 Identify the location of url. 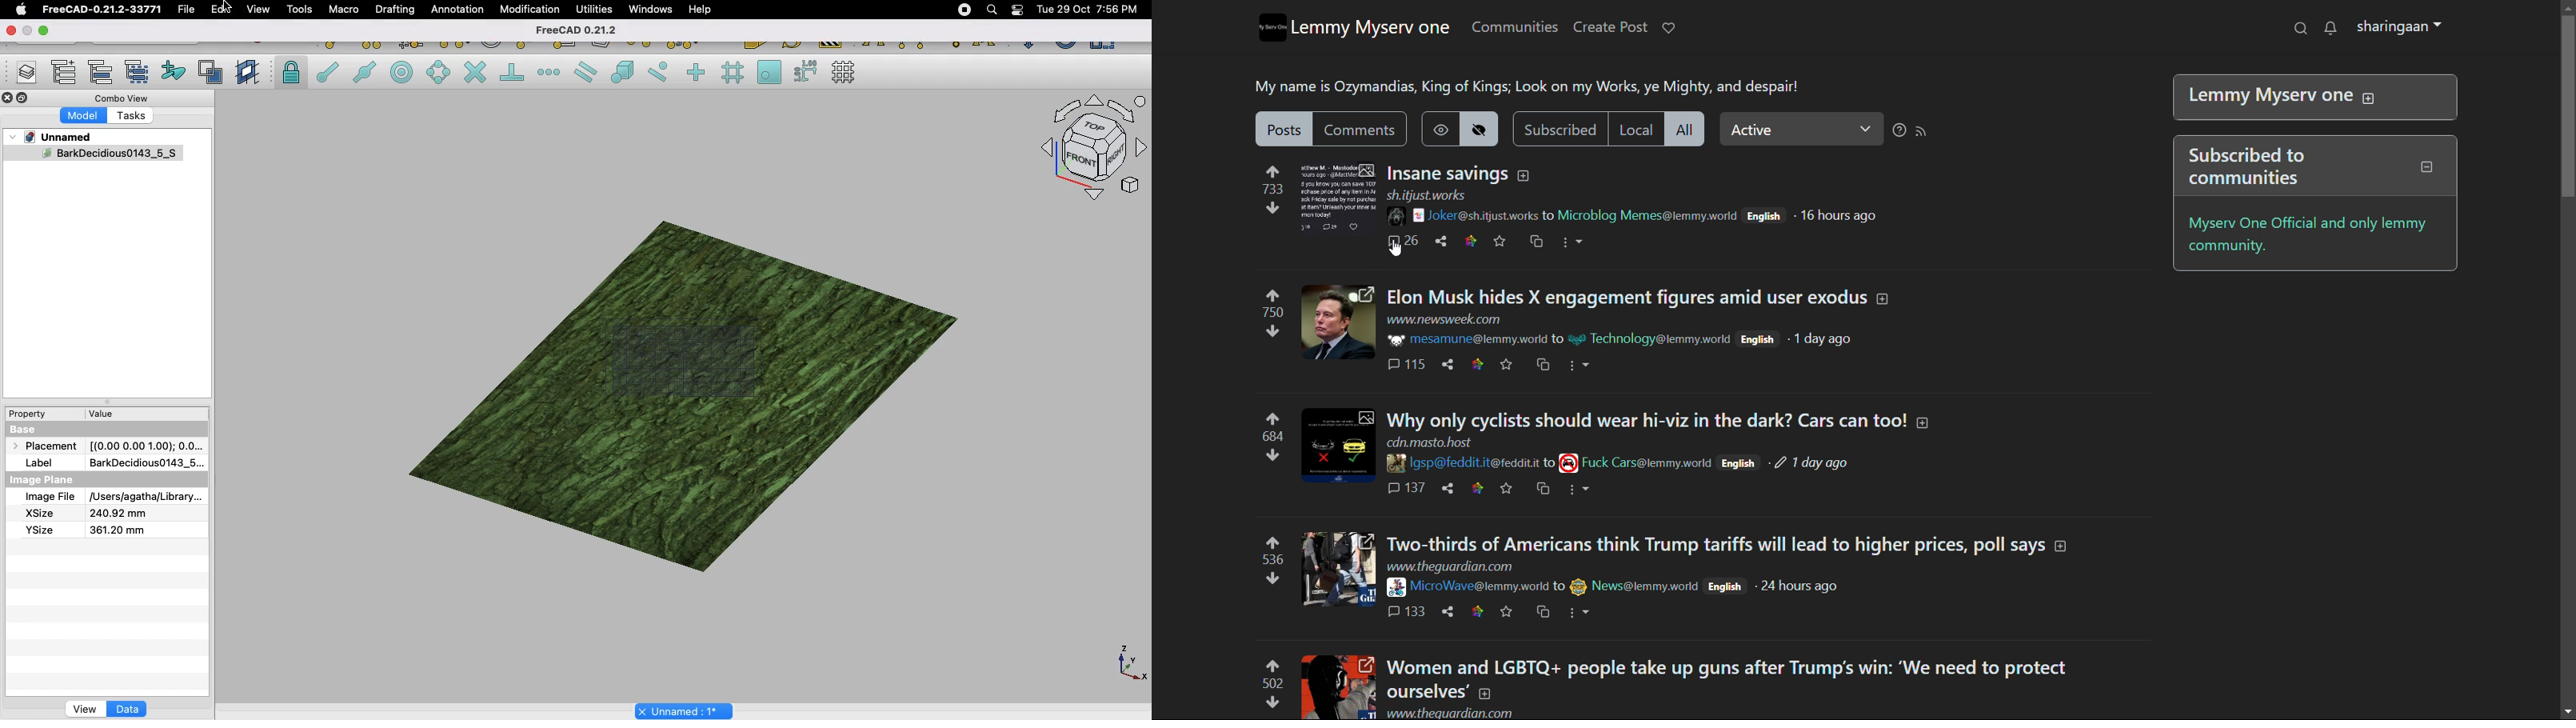
(1426, 195).